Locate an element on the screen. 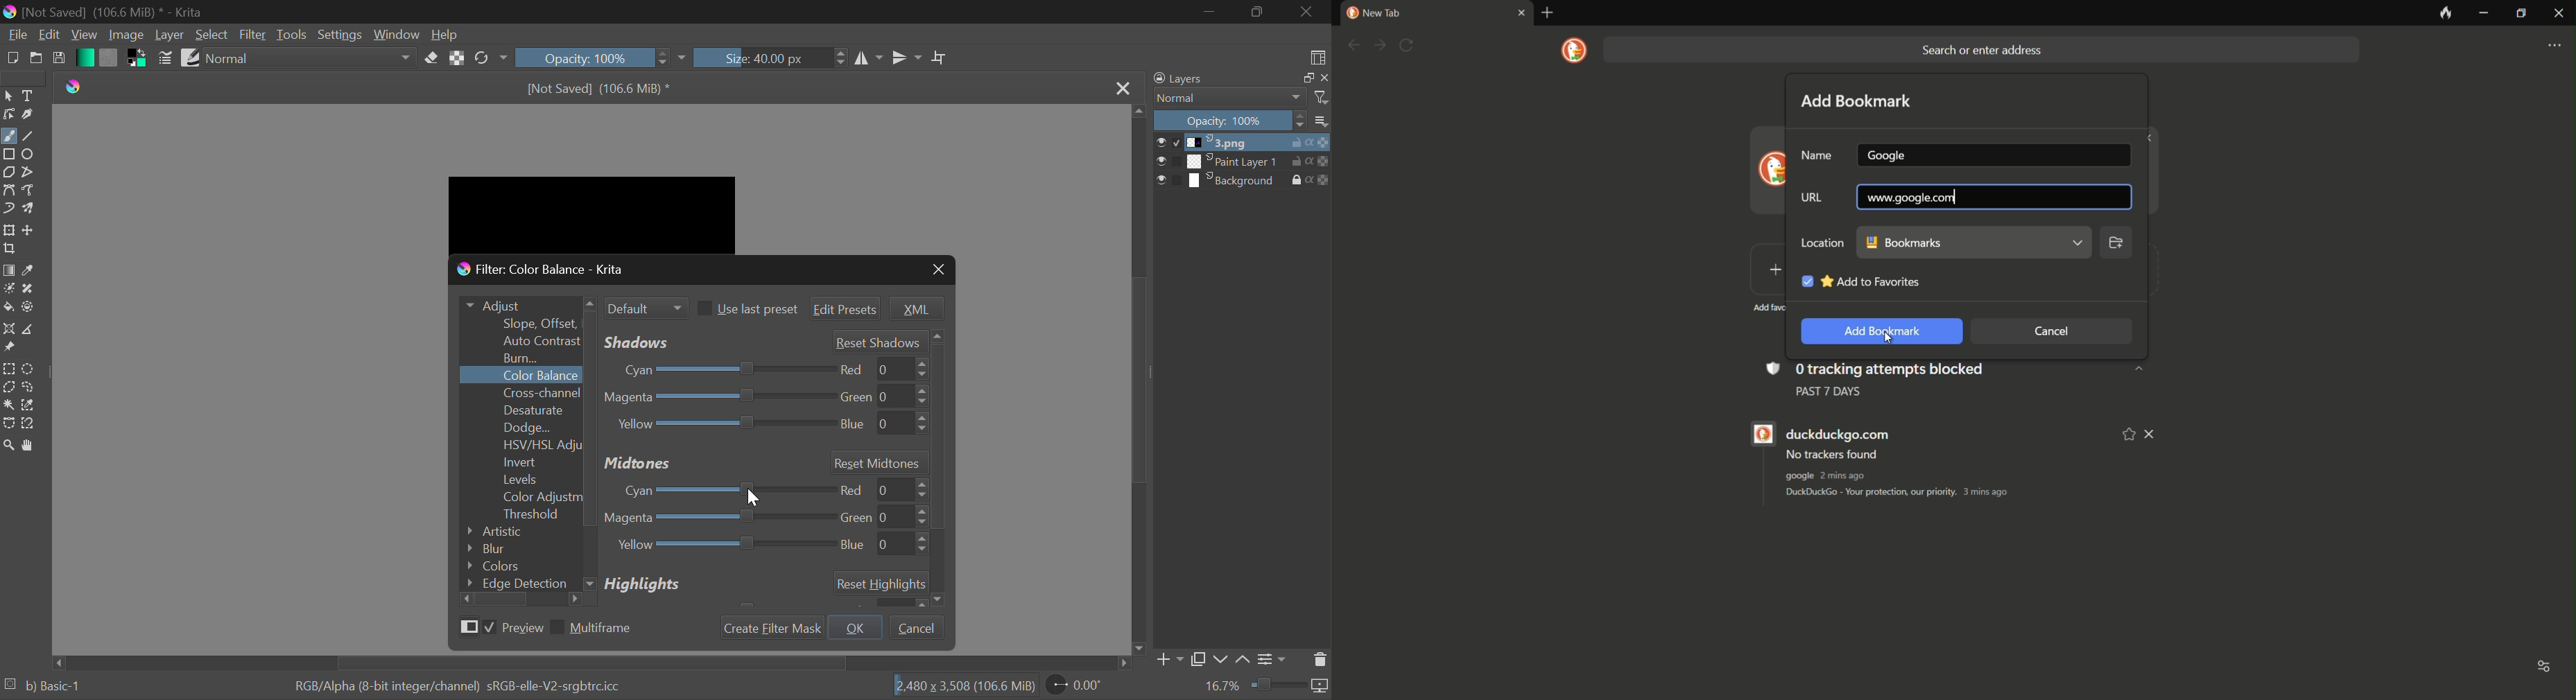  Cyan-Red Slider is located at coordinates (718, 369).